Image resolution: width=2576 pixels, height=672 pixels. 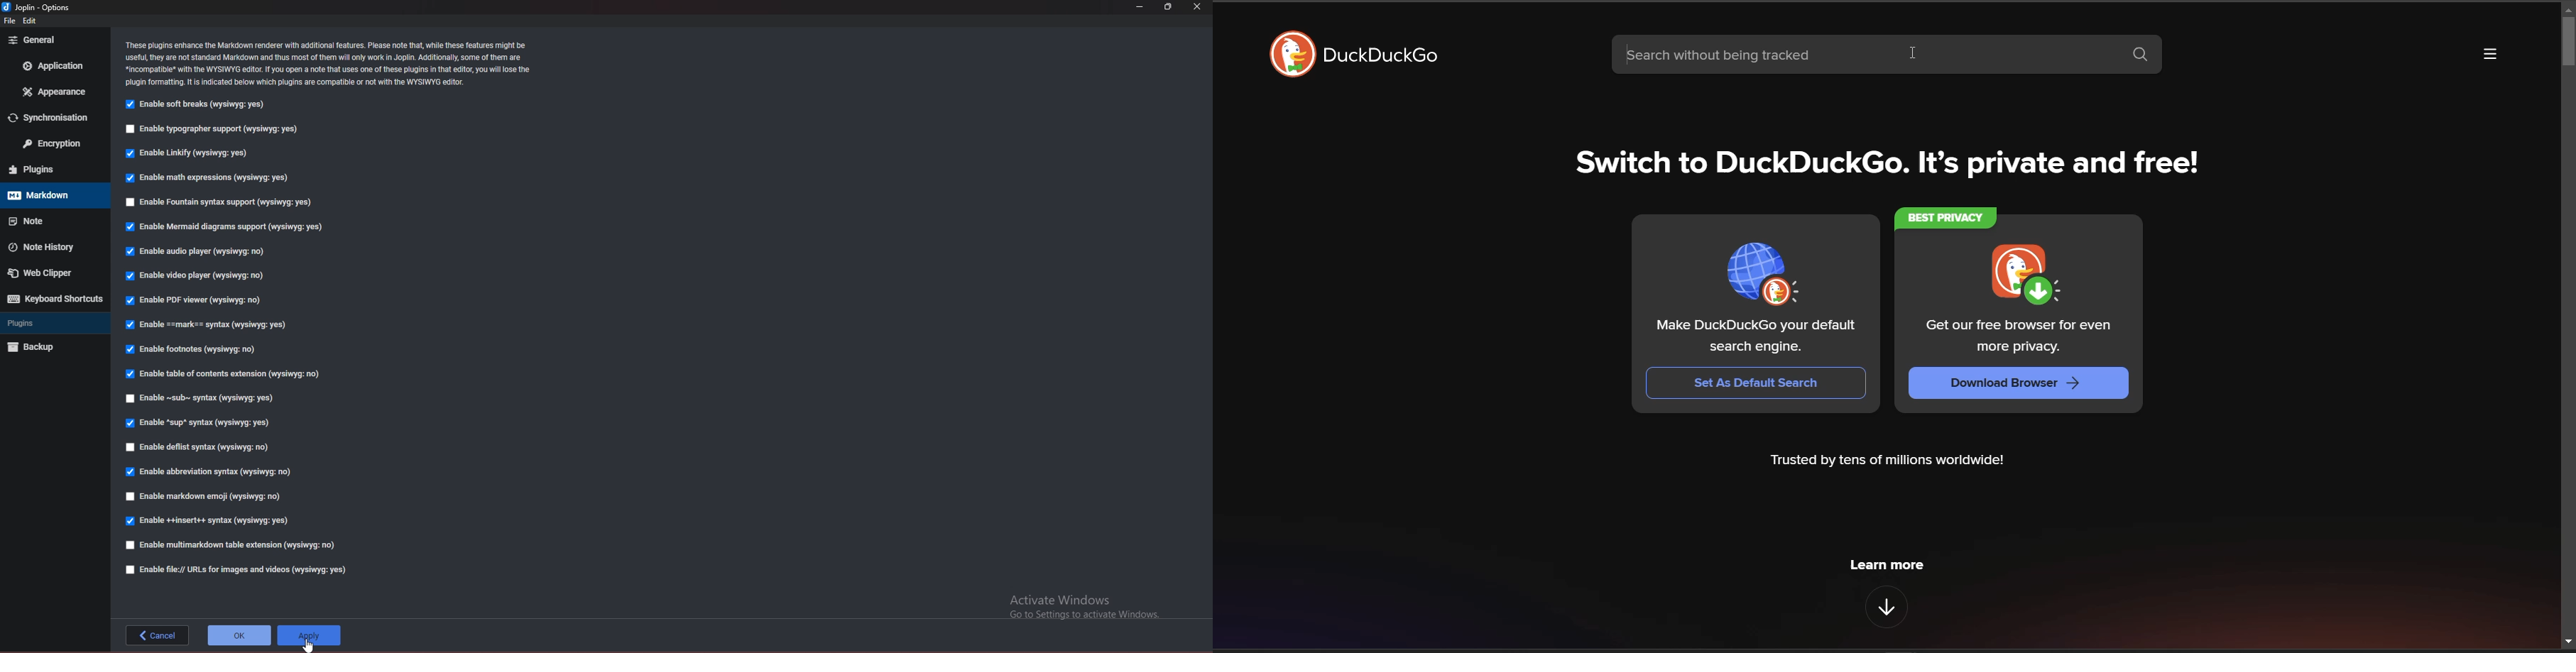 I want to click on tag line, so click(x=1896, y=167).